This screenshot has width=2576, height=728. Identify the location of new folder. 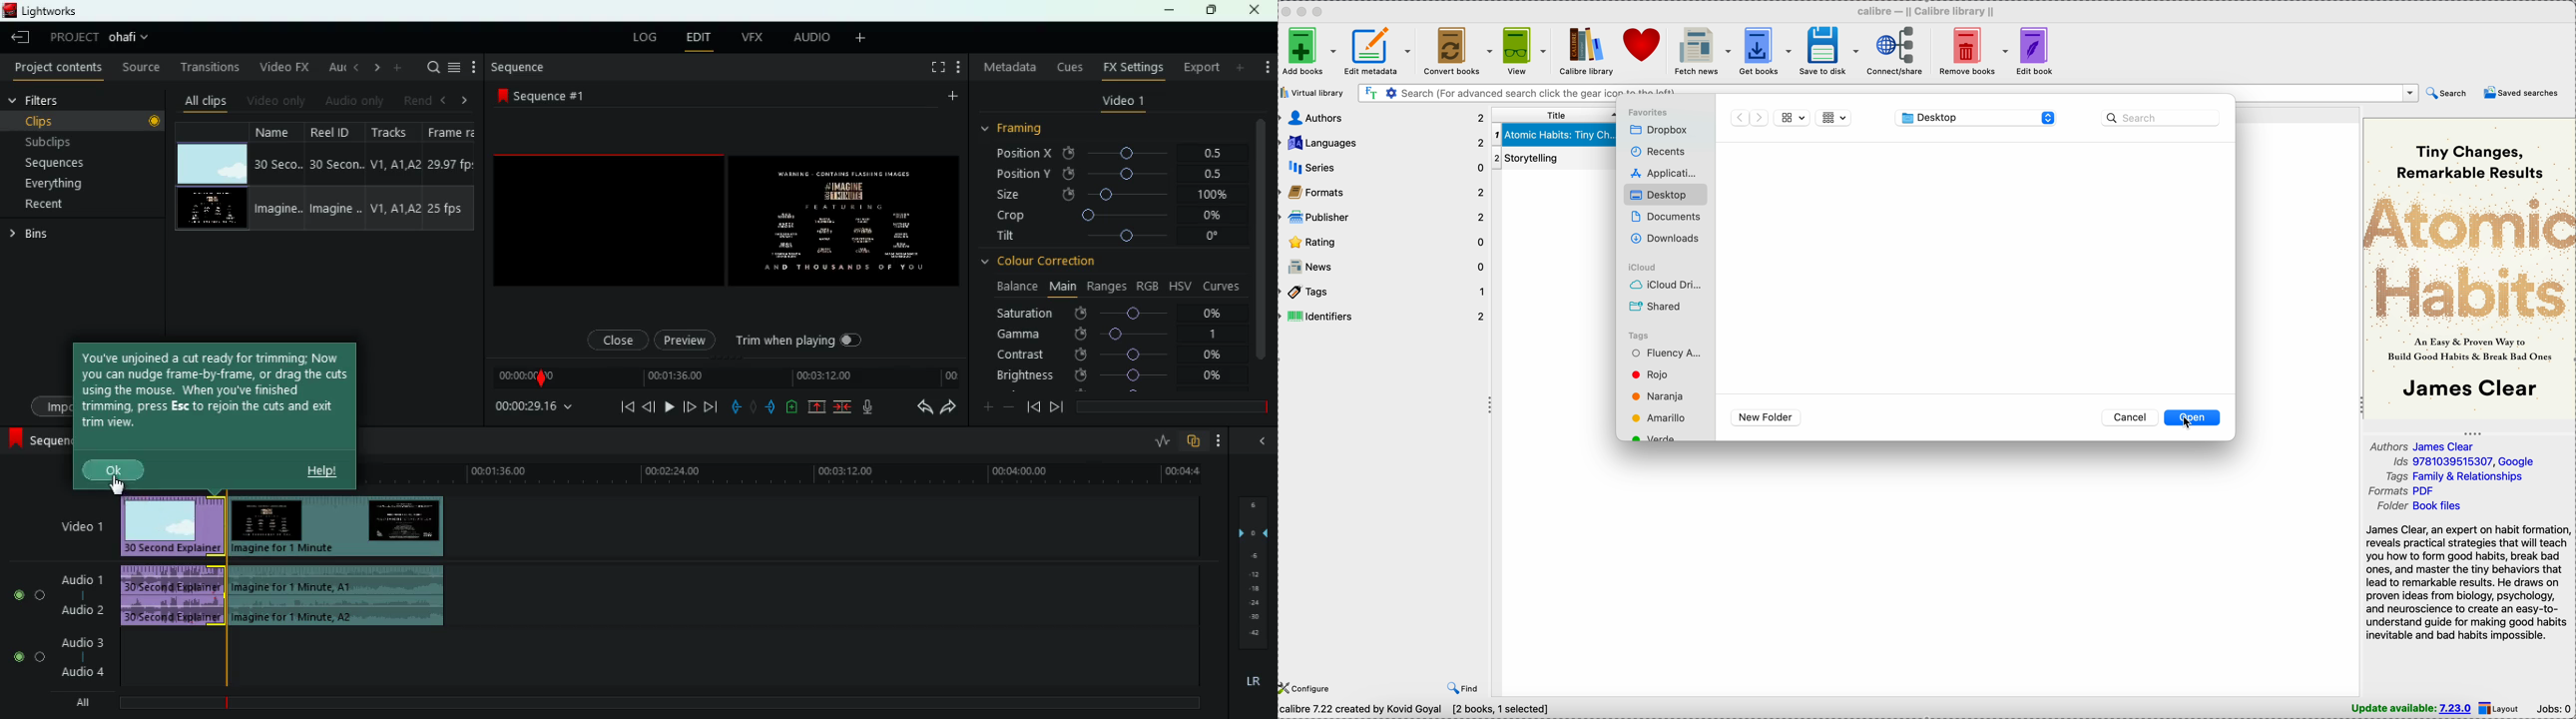
(1768, 418).